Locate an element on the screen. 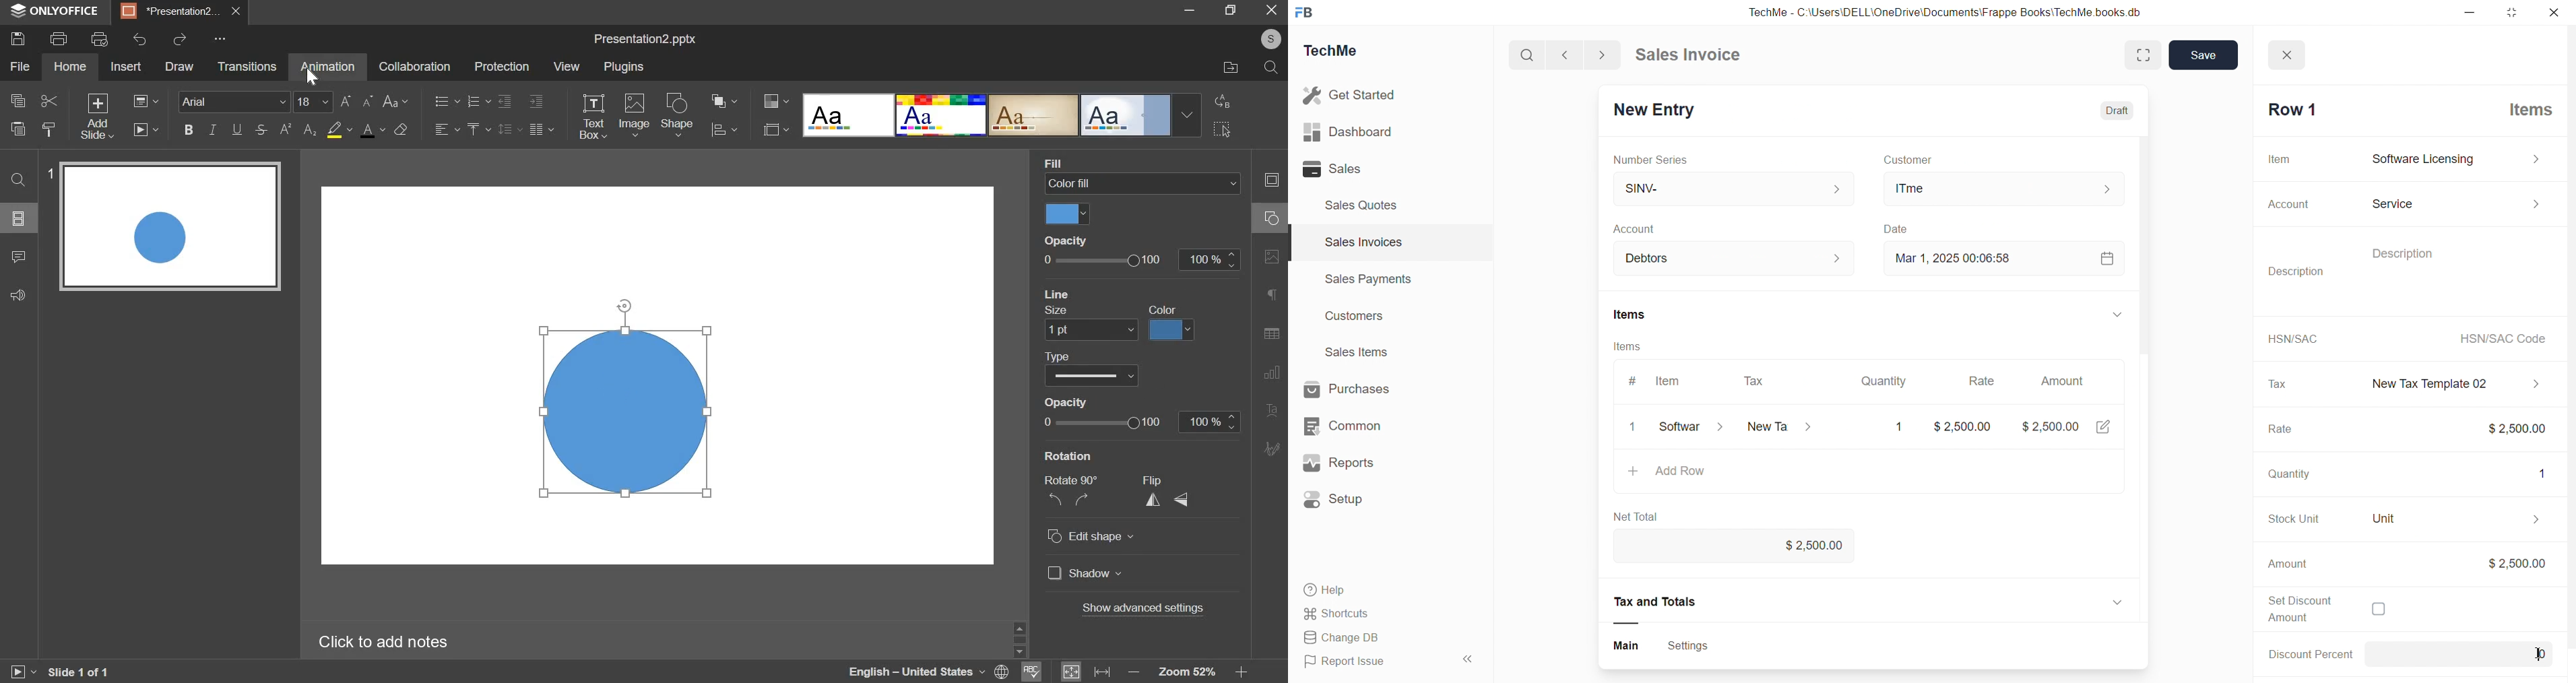  change font size is located at coordinates (358, 101).